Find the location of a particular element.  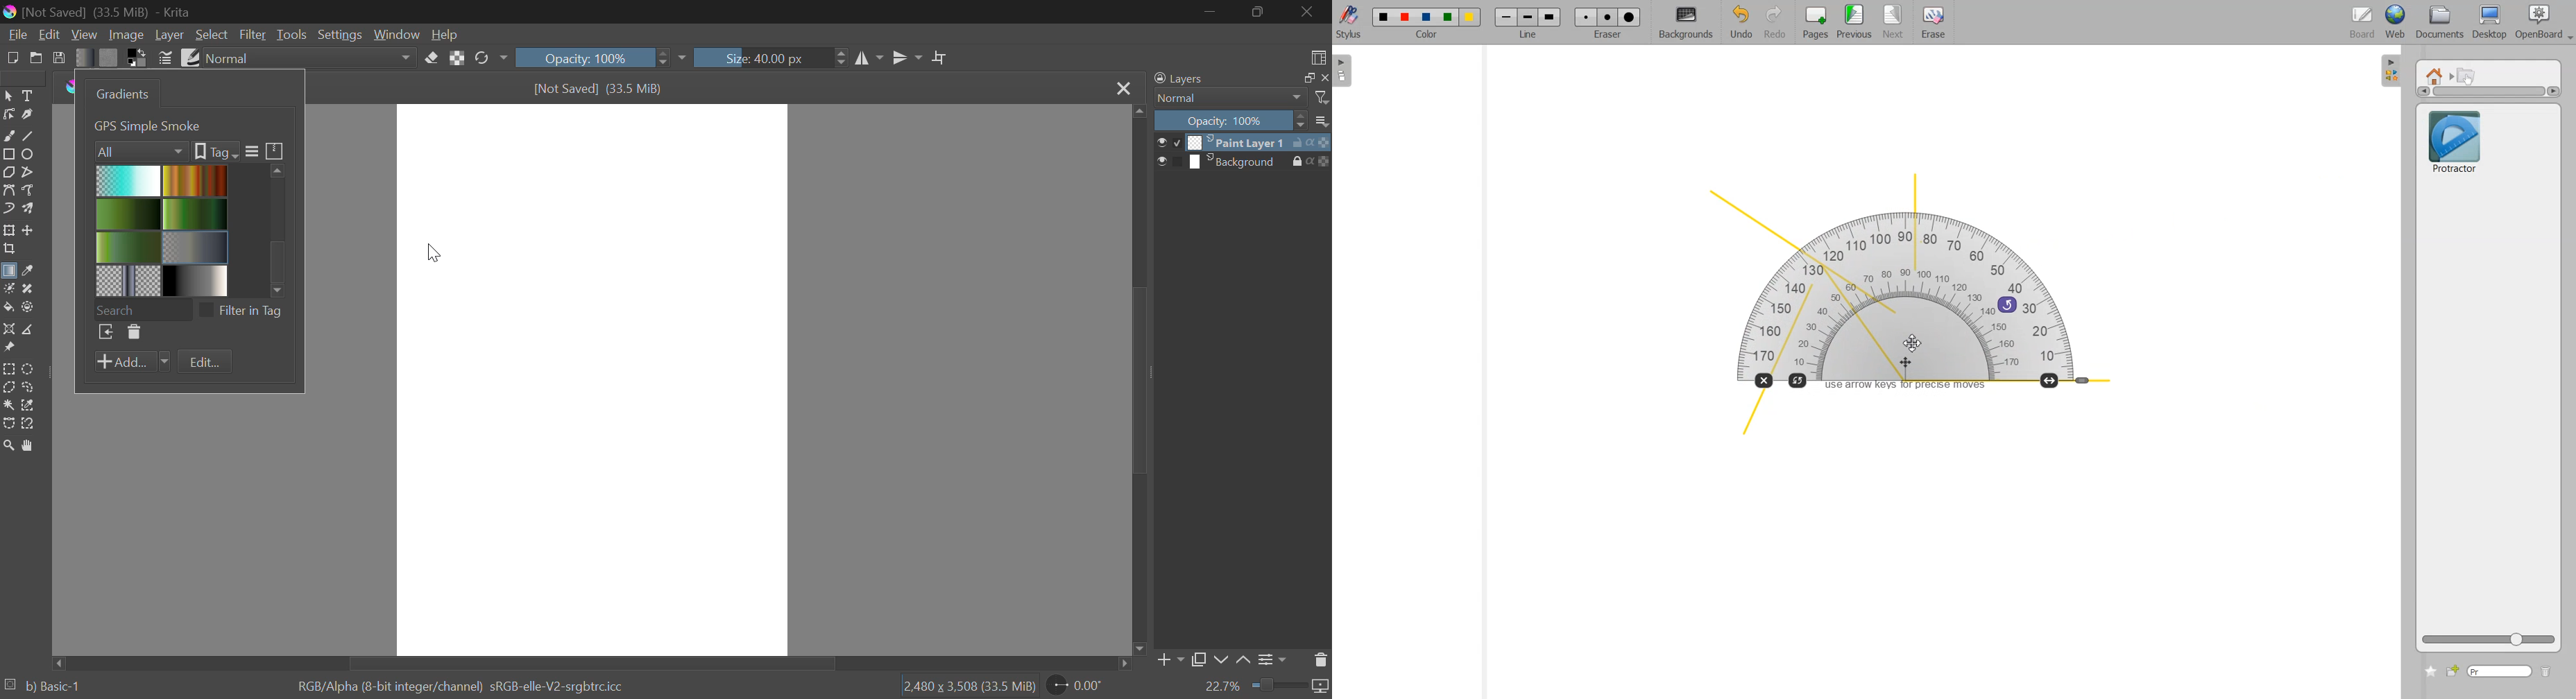

Add... is located at coordinates (132, 362).